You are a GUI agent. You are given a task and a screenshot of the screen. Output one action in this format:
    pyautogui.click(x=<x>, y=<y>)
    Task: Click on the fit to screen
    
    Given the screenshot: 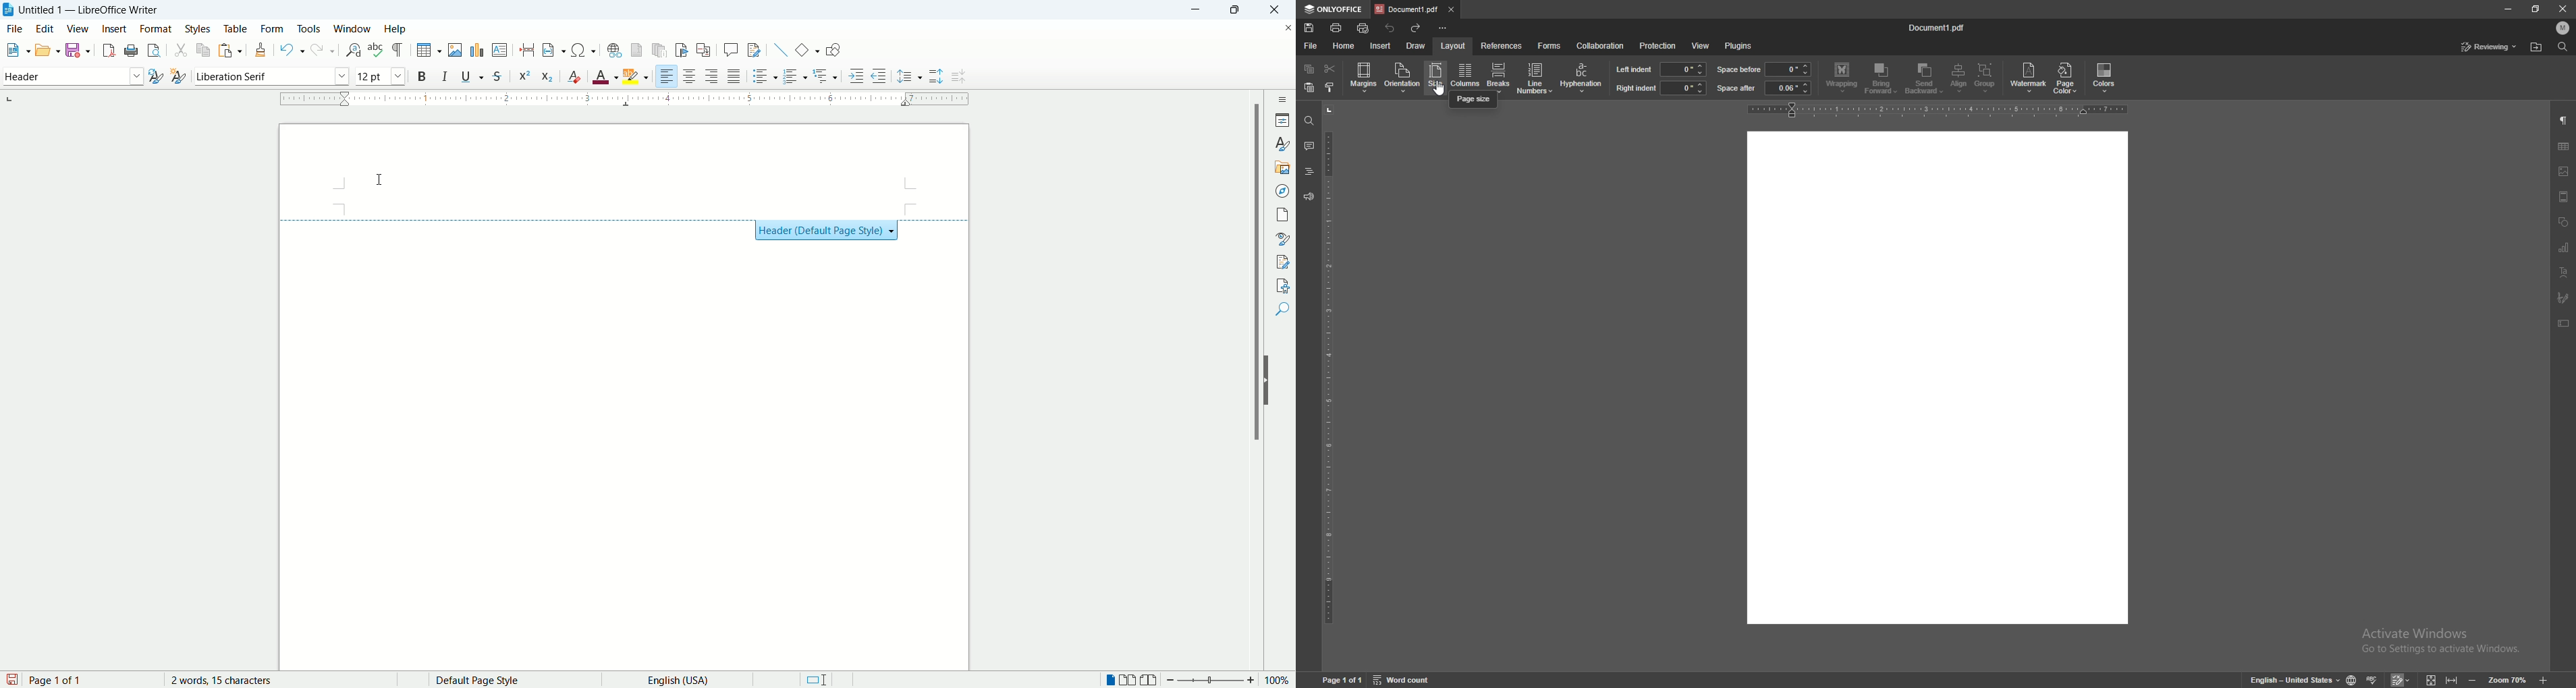 What is the action you would take?
    pyautogui.click(x=2432, y=679)
    